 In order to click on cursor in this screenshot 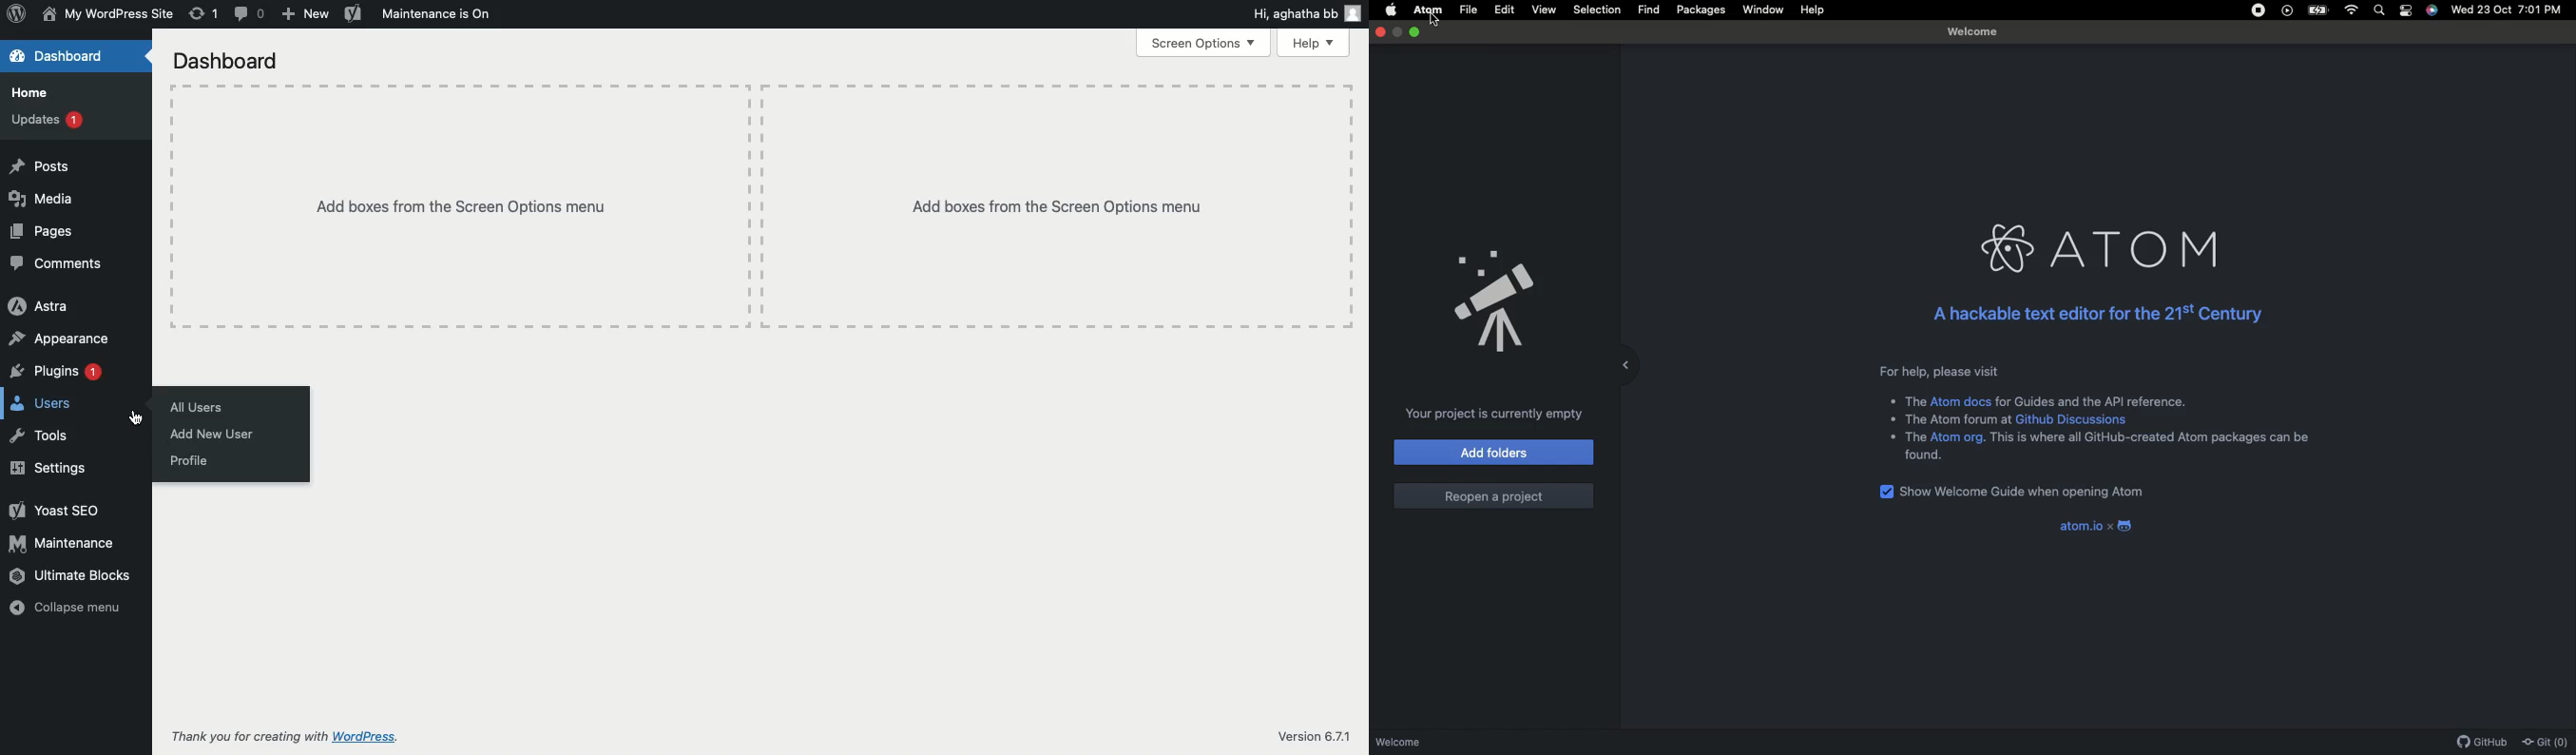, I will do `click(136, 417)`.